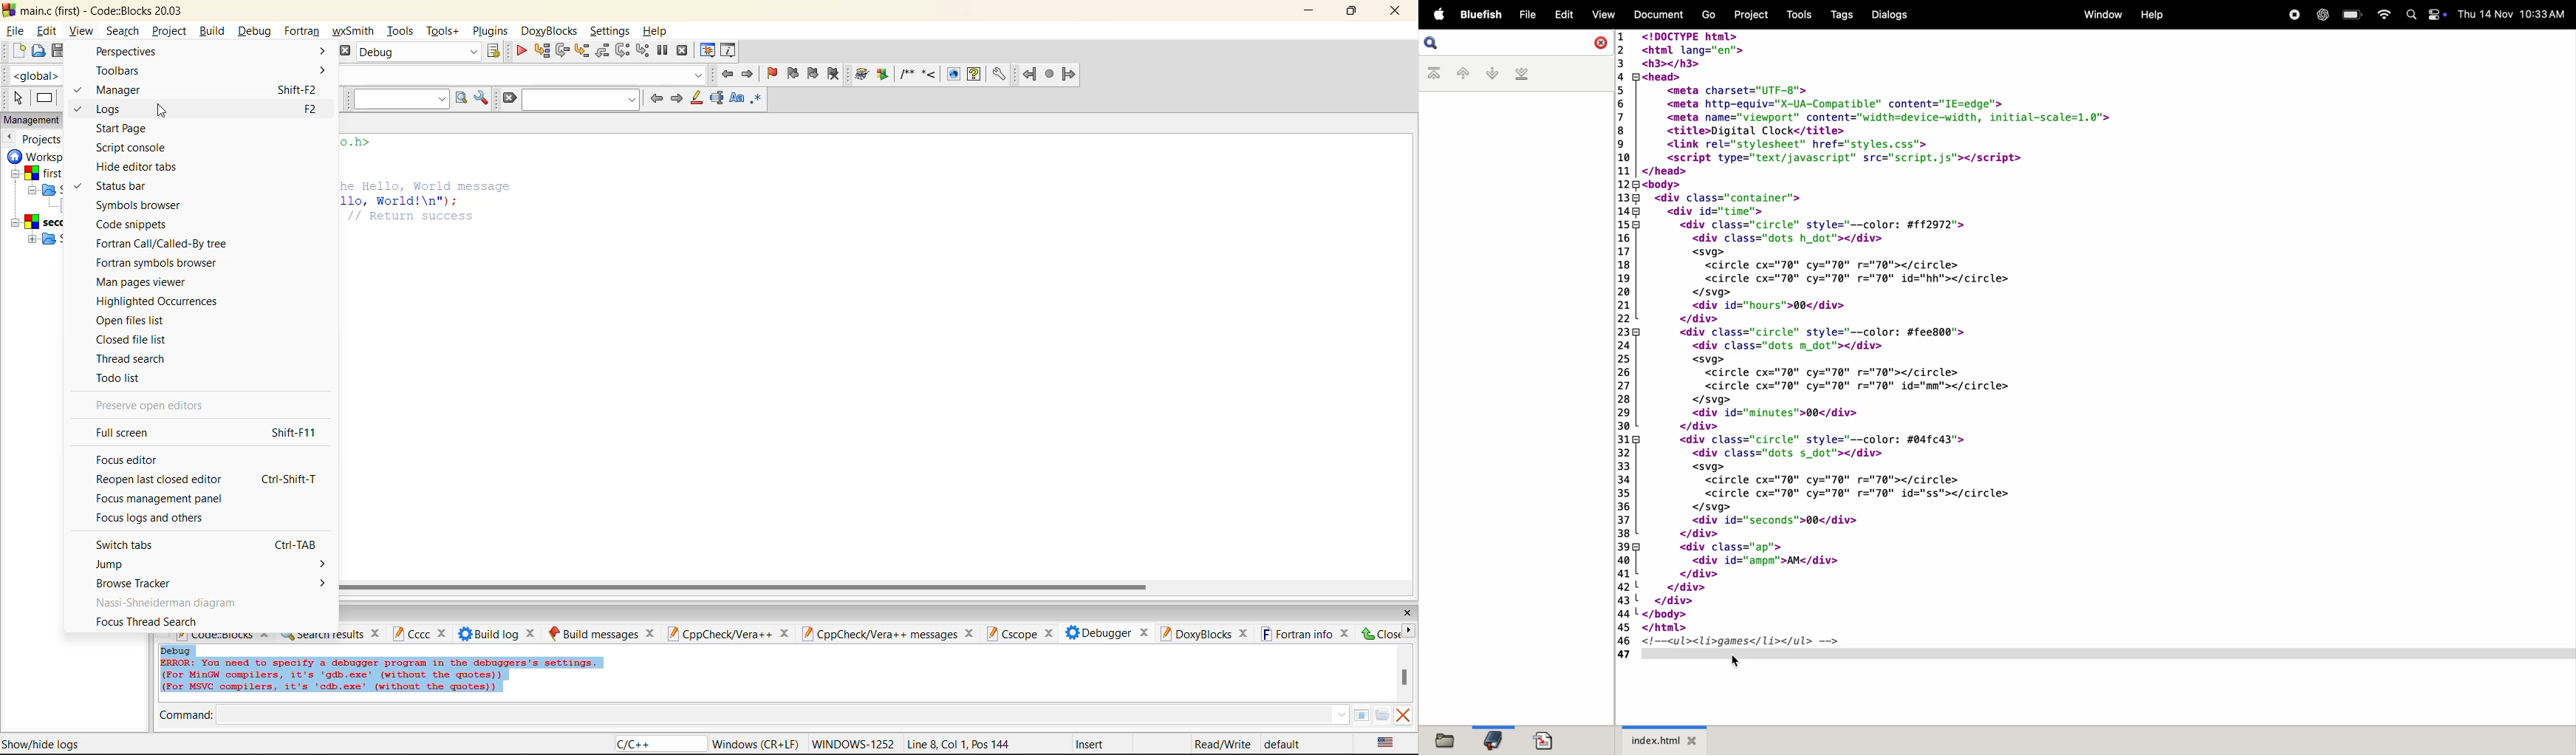 Image resolution: width=2576 pixels, height=756 pixels. What do you see at coordinates (837, 75) in the screenshot?
I see `clear bookmarks` at bounding box center [837, 75].